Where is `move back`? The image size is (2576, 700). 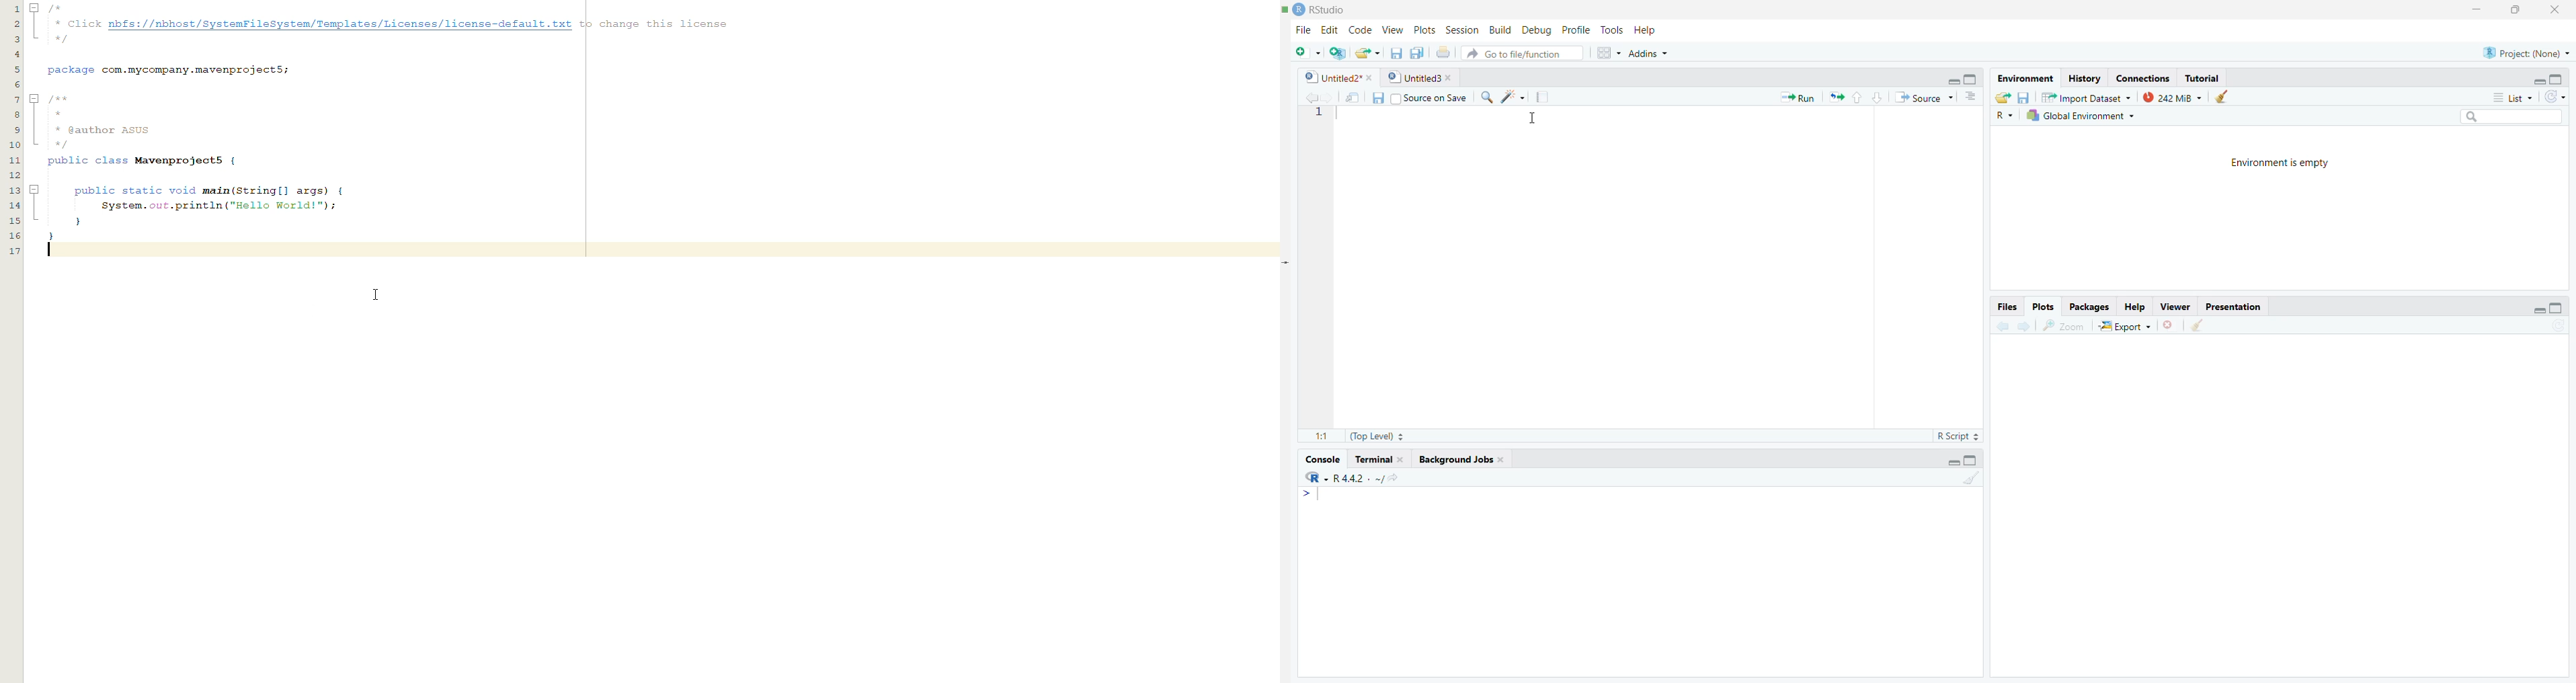
move back is located at coordinates (2002, 325).